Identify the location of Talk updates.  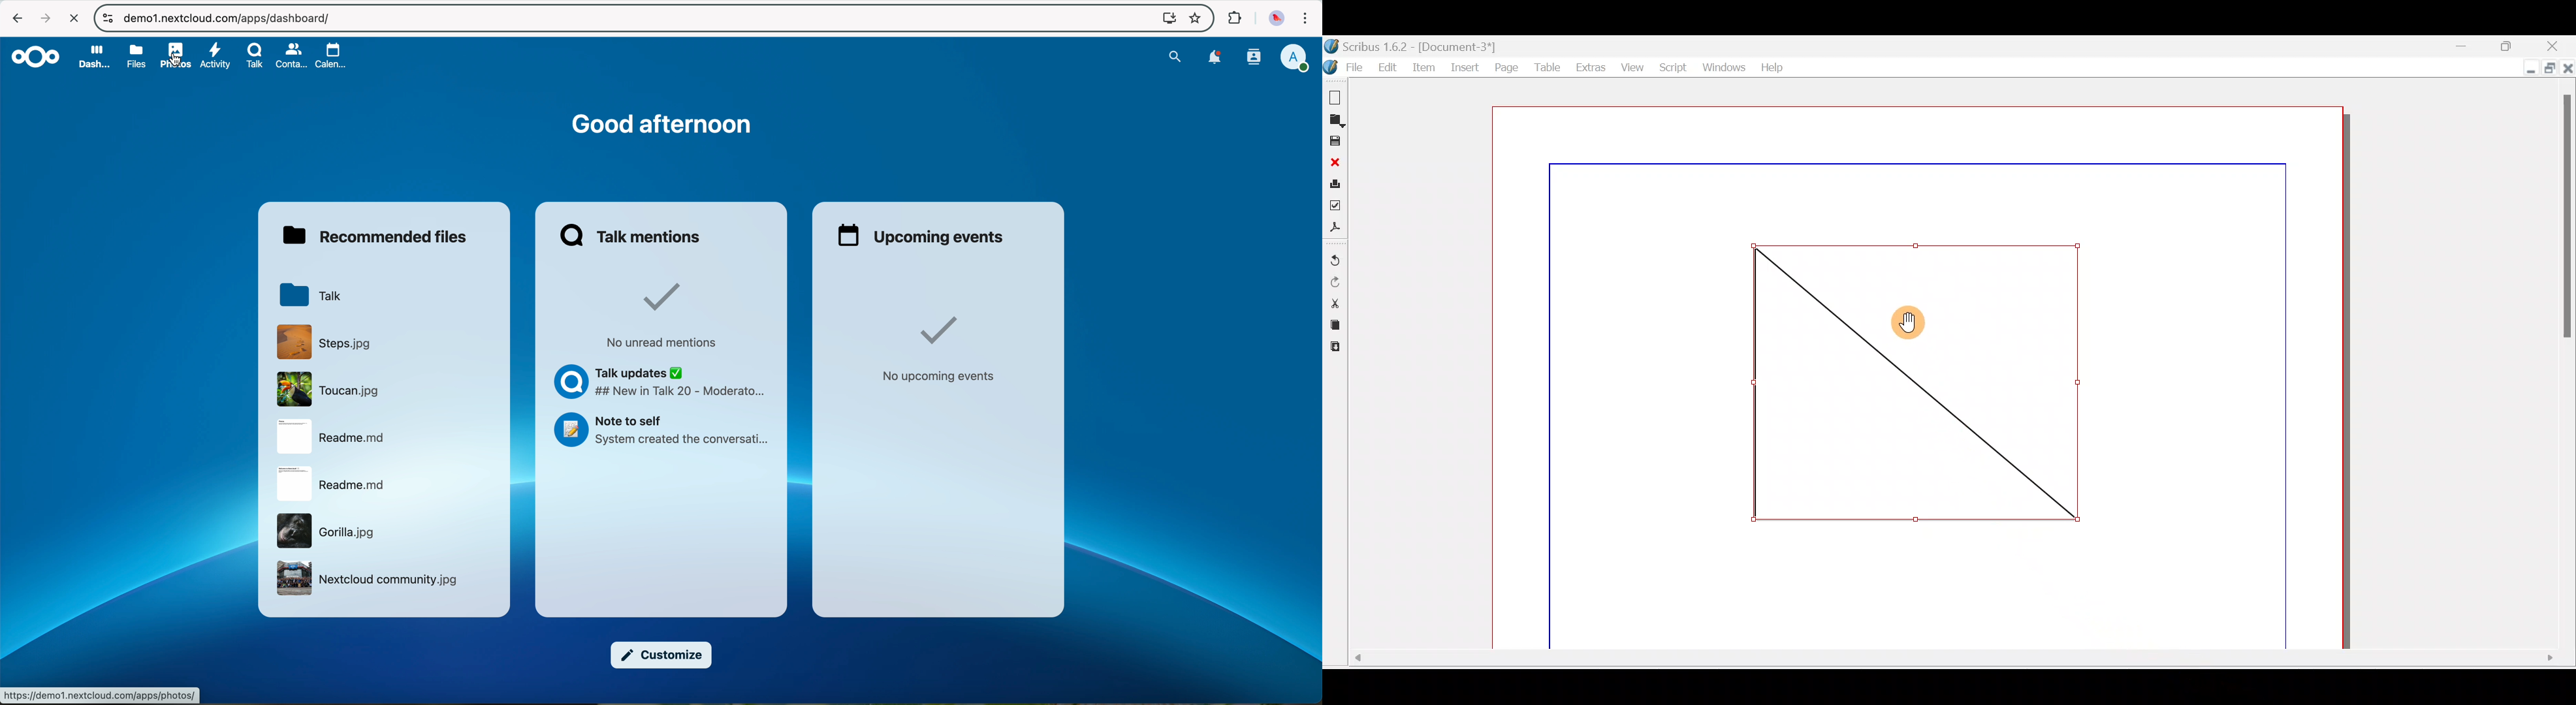
(663, 383).